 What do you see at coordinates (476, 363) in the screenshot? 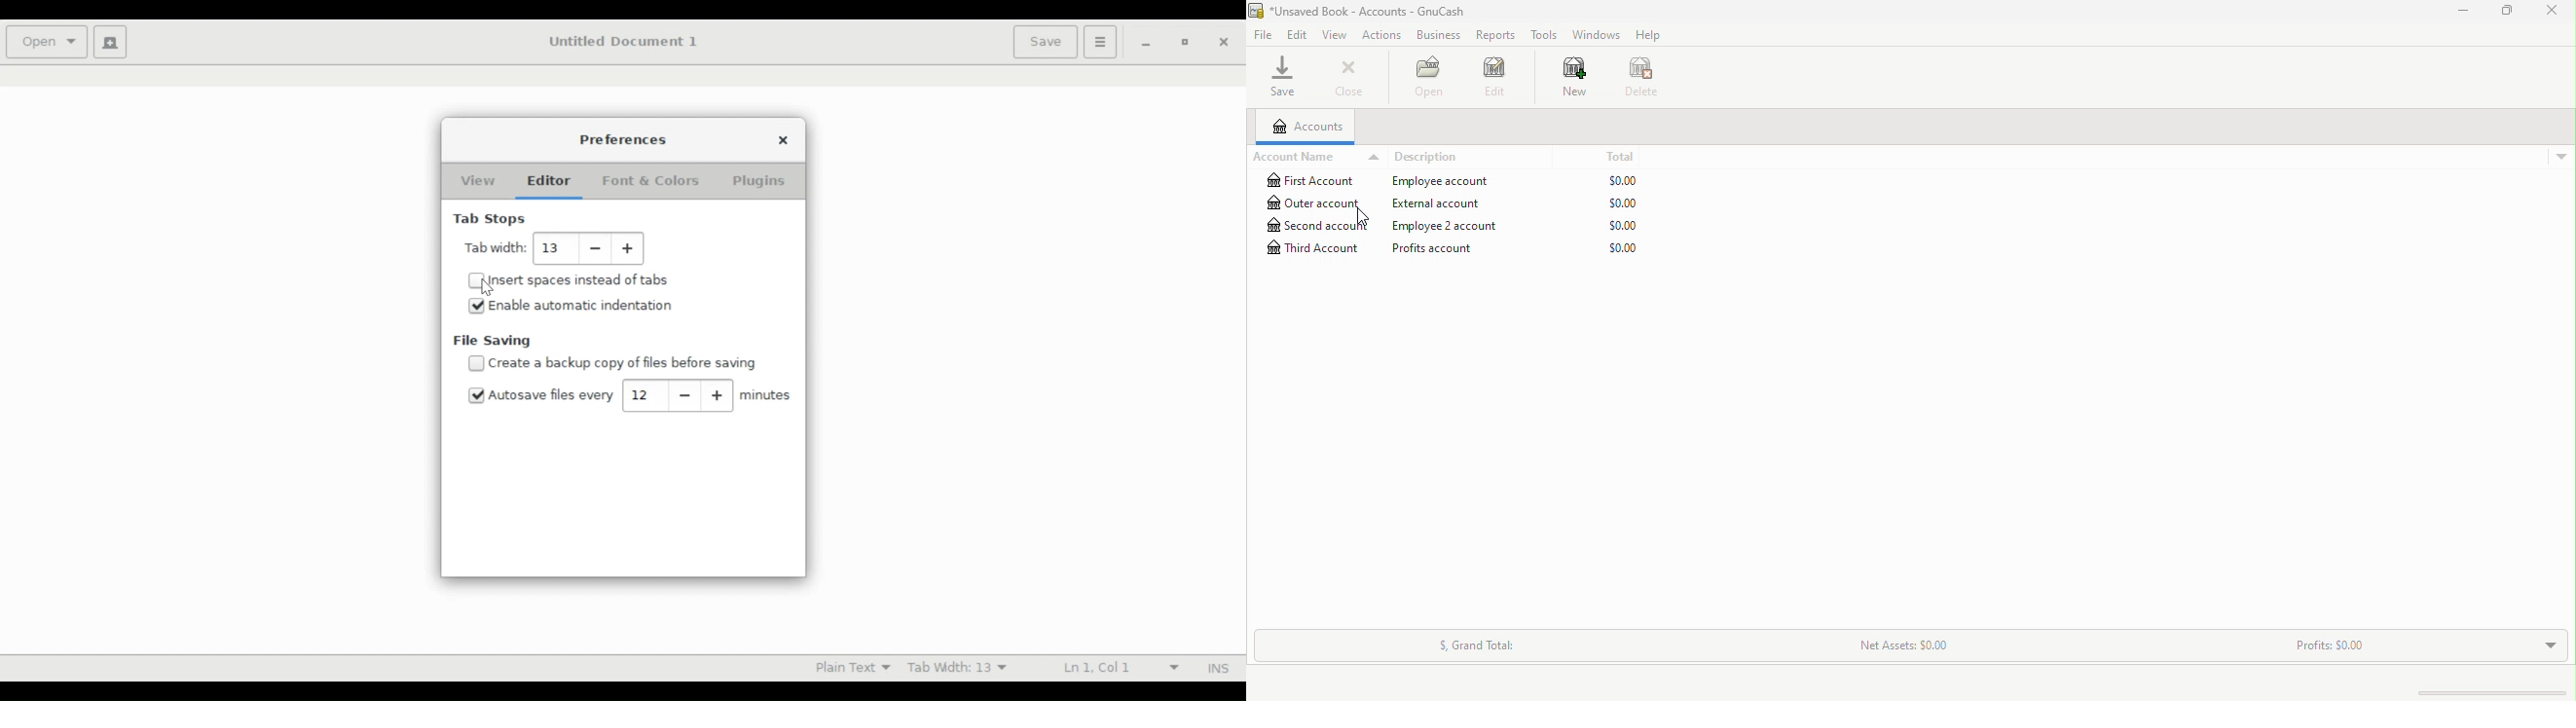
I see `Unselected` at bounding box center [476, 363].